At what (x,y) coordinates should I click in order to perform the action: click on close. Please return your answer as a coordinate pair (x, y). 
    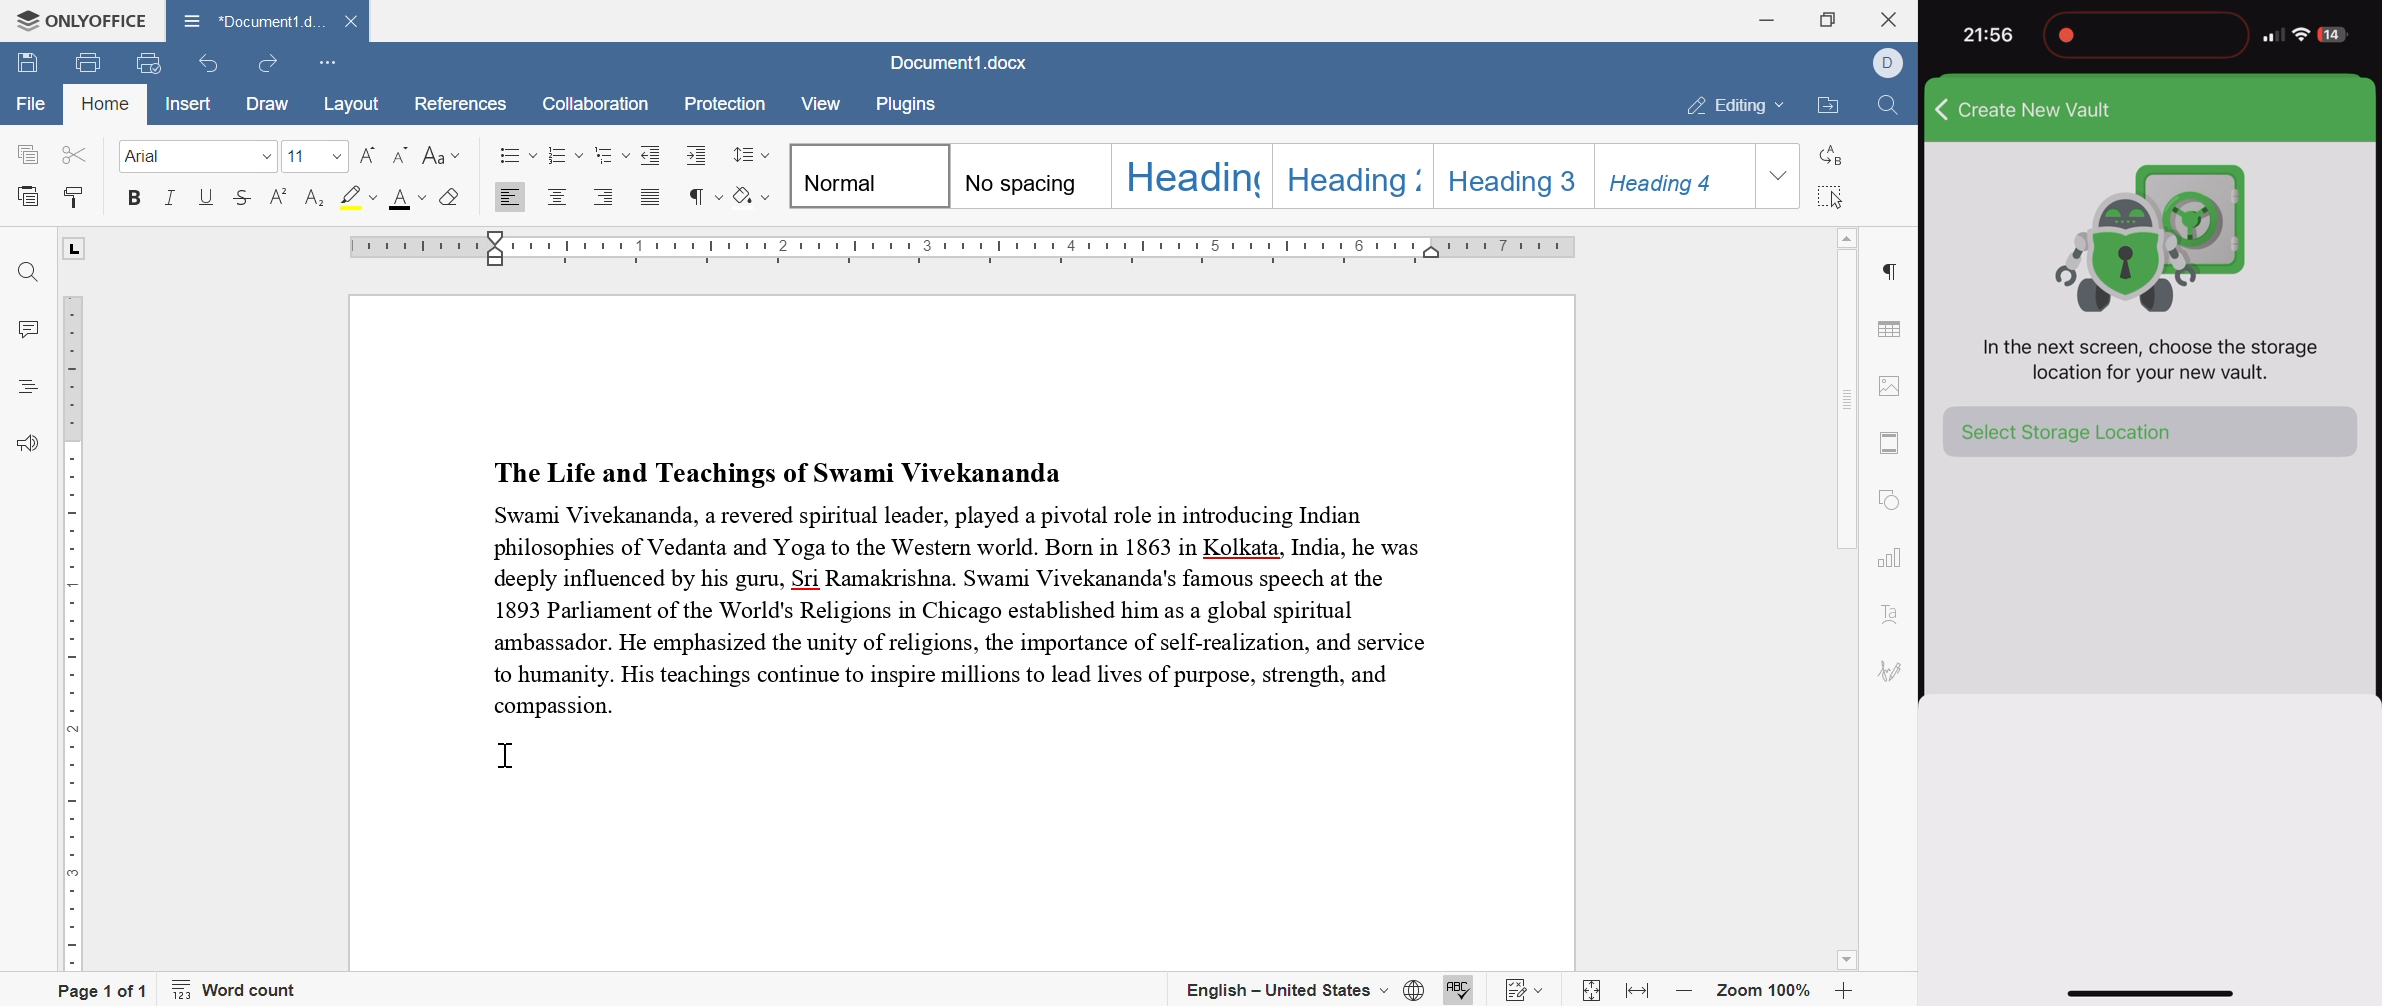
    Looking at the image, I should click on (353, 22).